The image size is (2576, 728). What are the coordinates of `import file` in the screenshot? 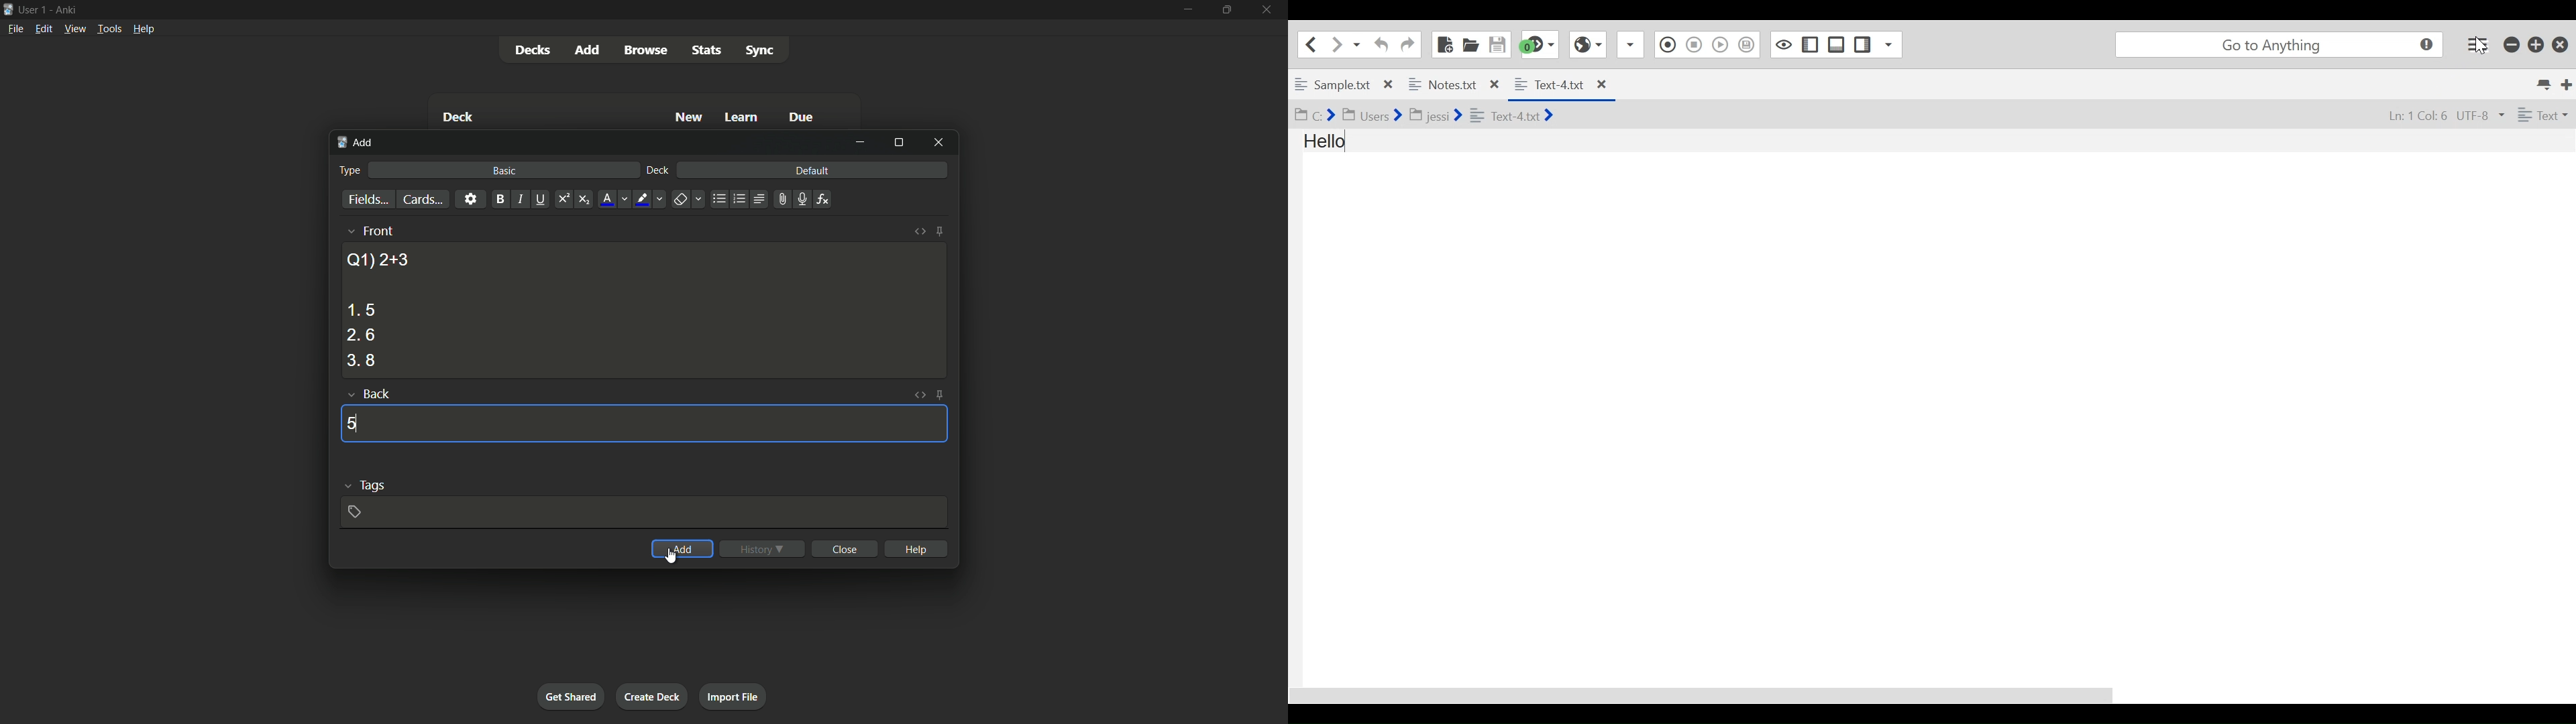 It's located at (732, 695).